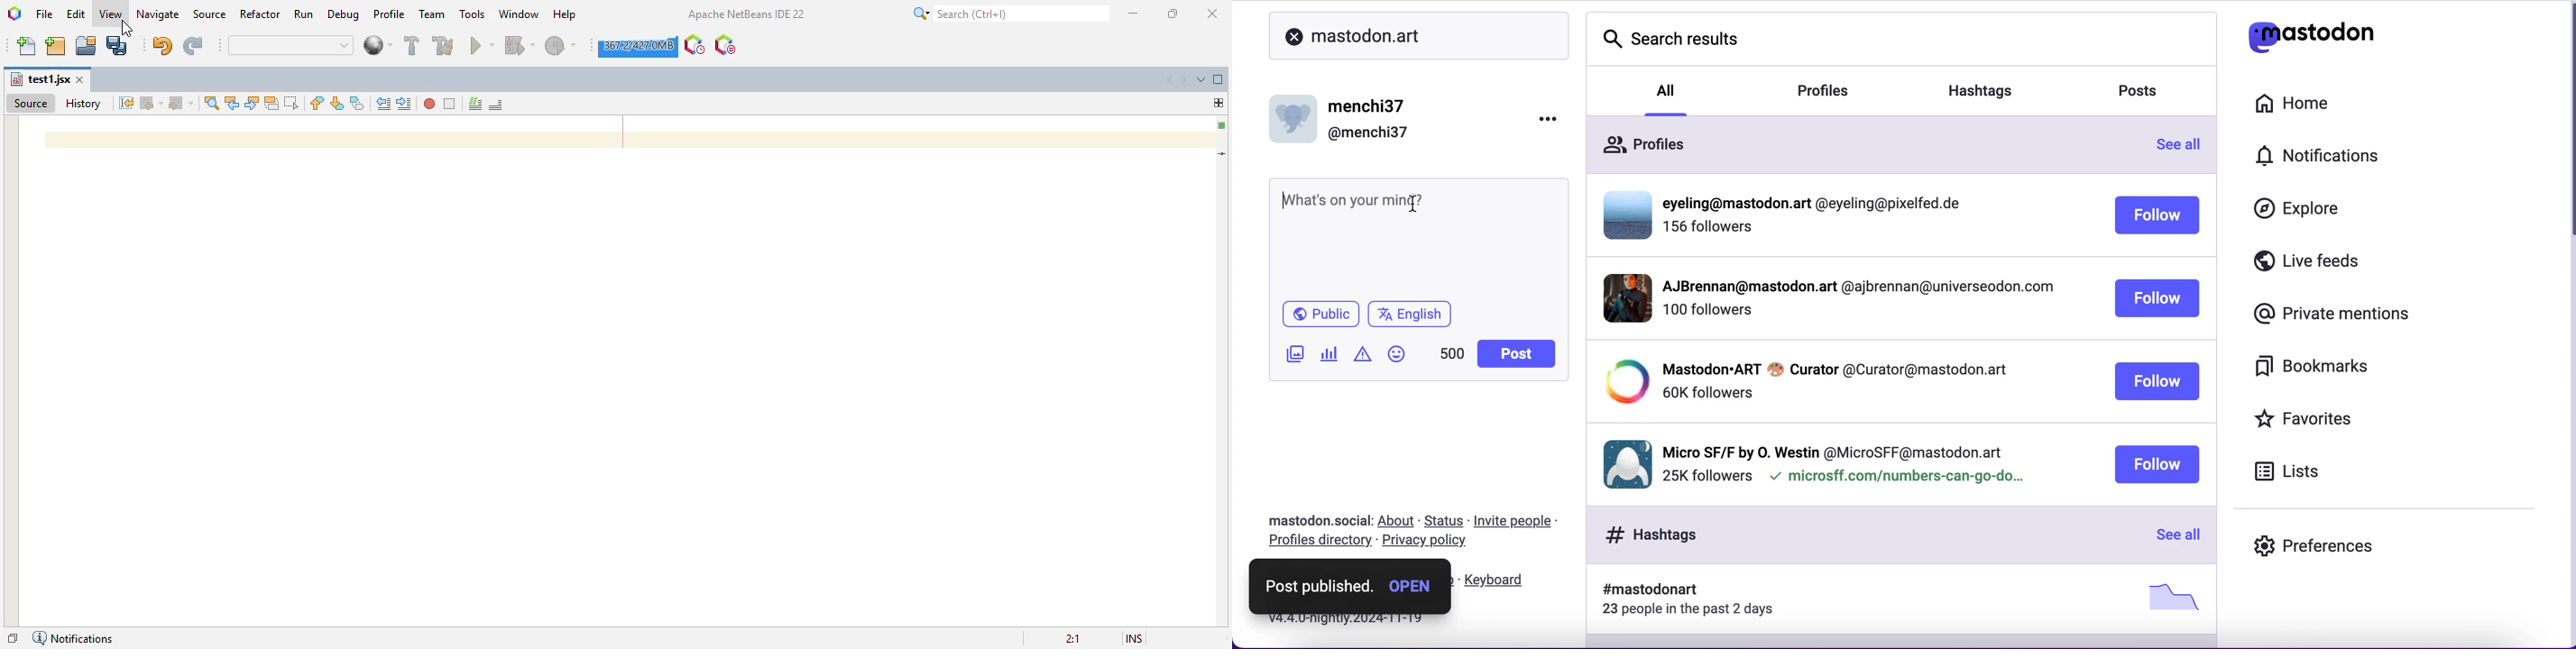 The height and width of the screenshot is (672, 2576). What do you see at coordinates (253, 102) in the screenshot?
I see `find next occurrence` at bounding box center [253, 102].